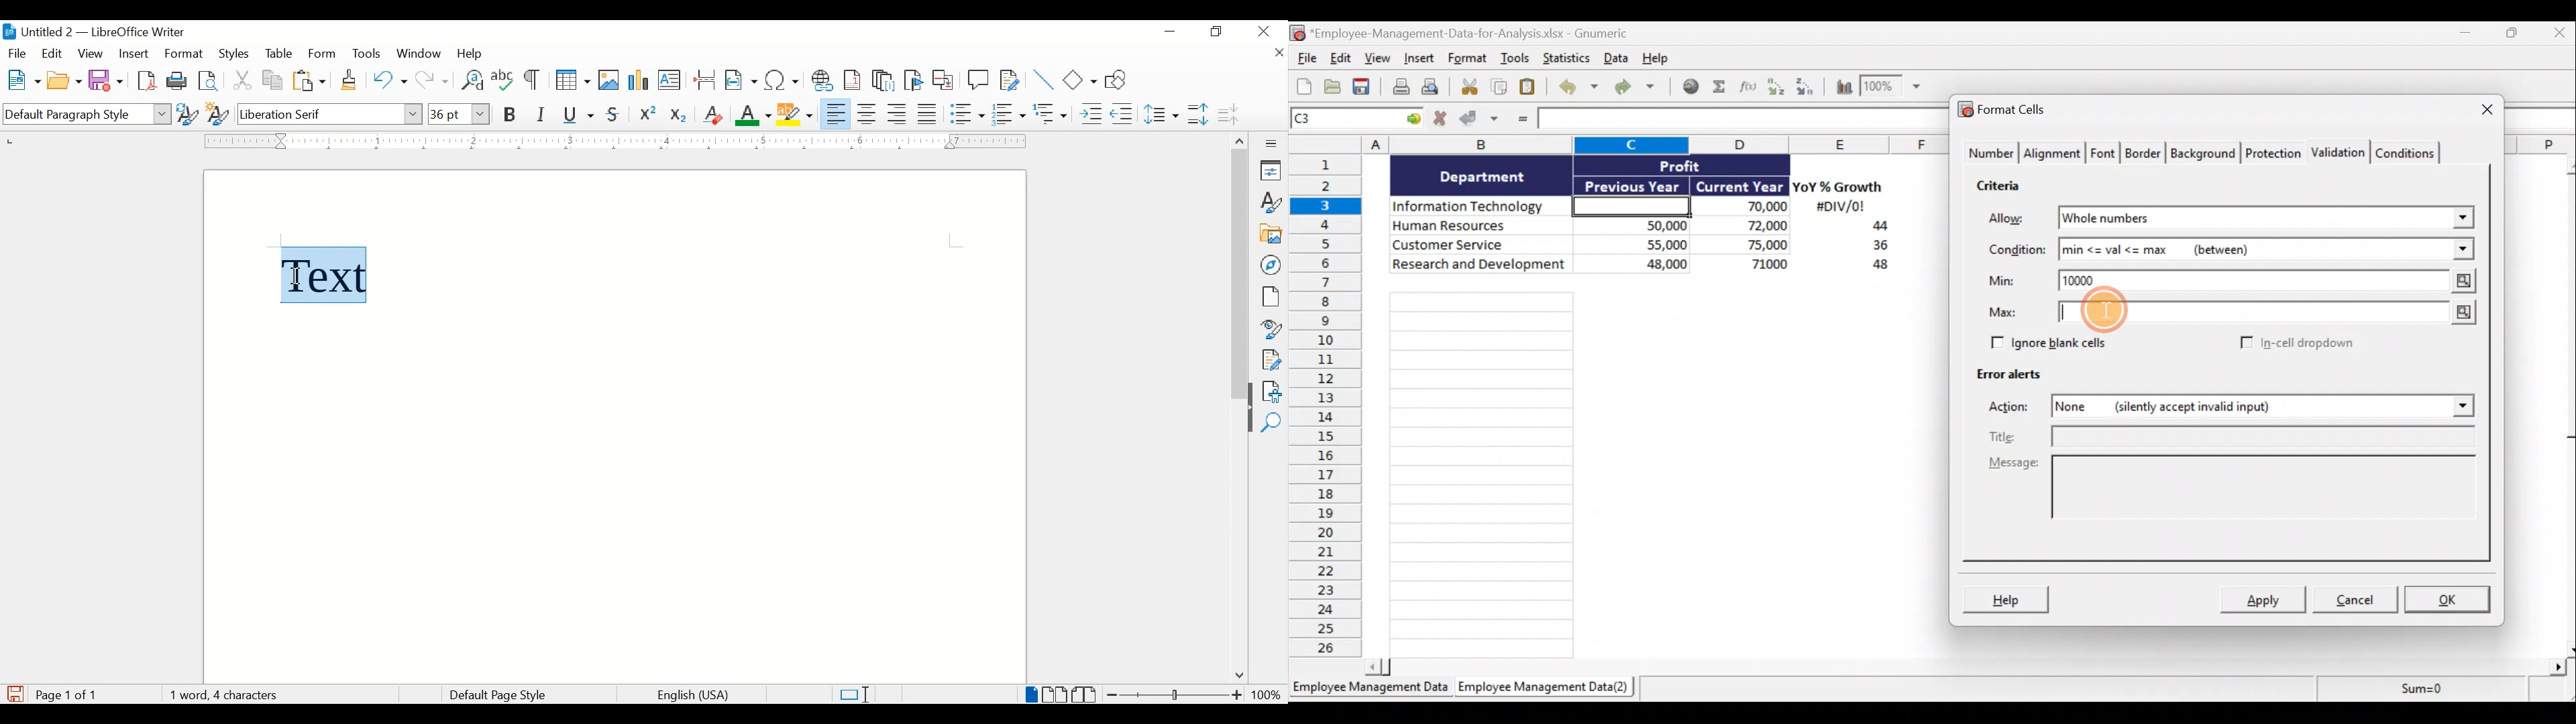 The width and height of the screenshot is (2576, 728). I want to click on 71,000, so click(1750, 265).